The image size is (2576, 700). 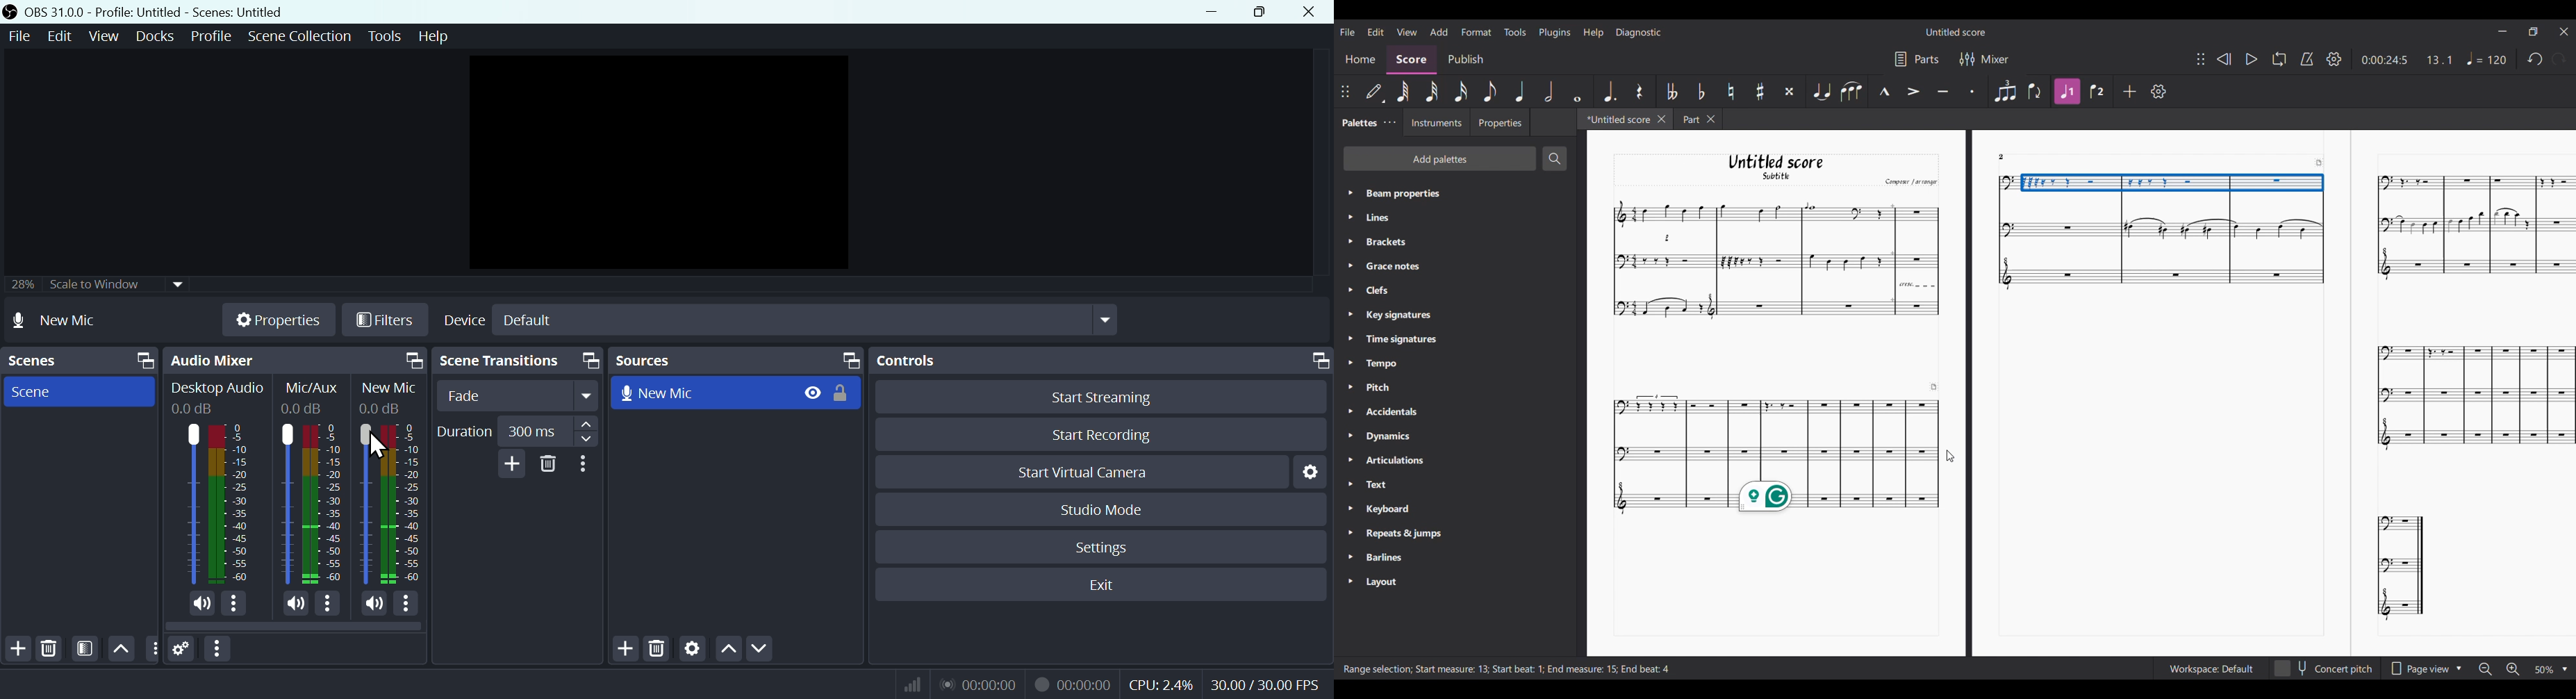 What do you see at coordinates (152, 649) in the screenshot?
I see `` at bounding box center [152, 649].